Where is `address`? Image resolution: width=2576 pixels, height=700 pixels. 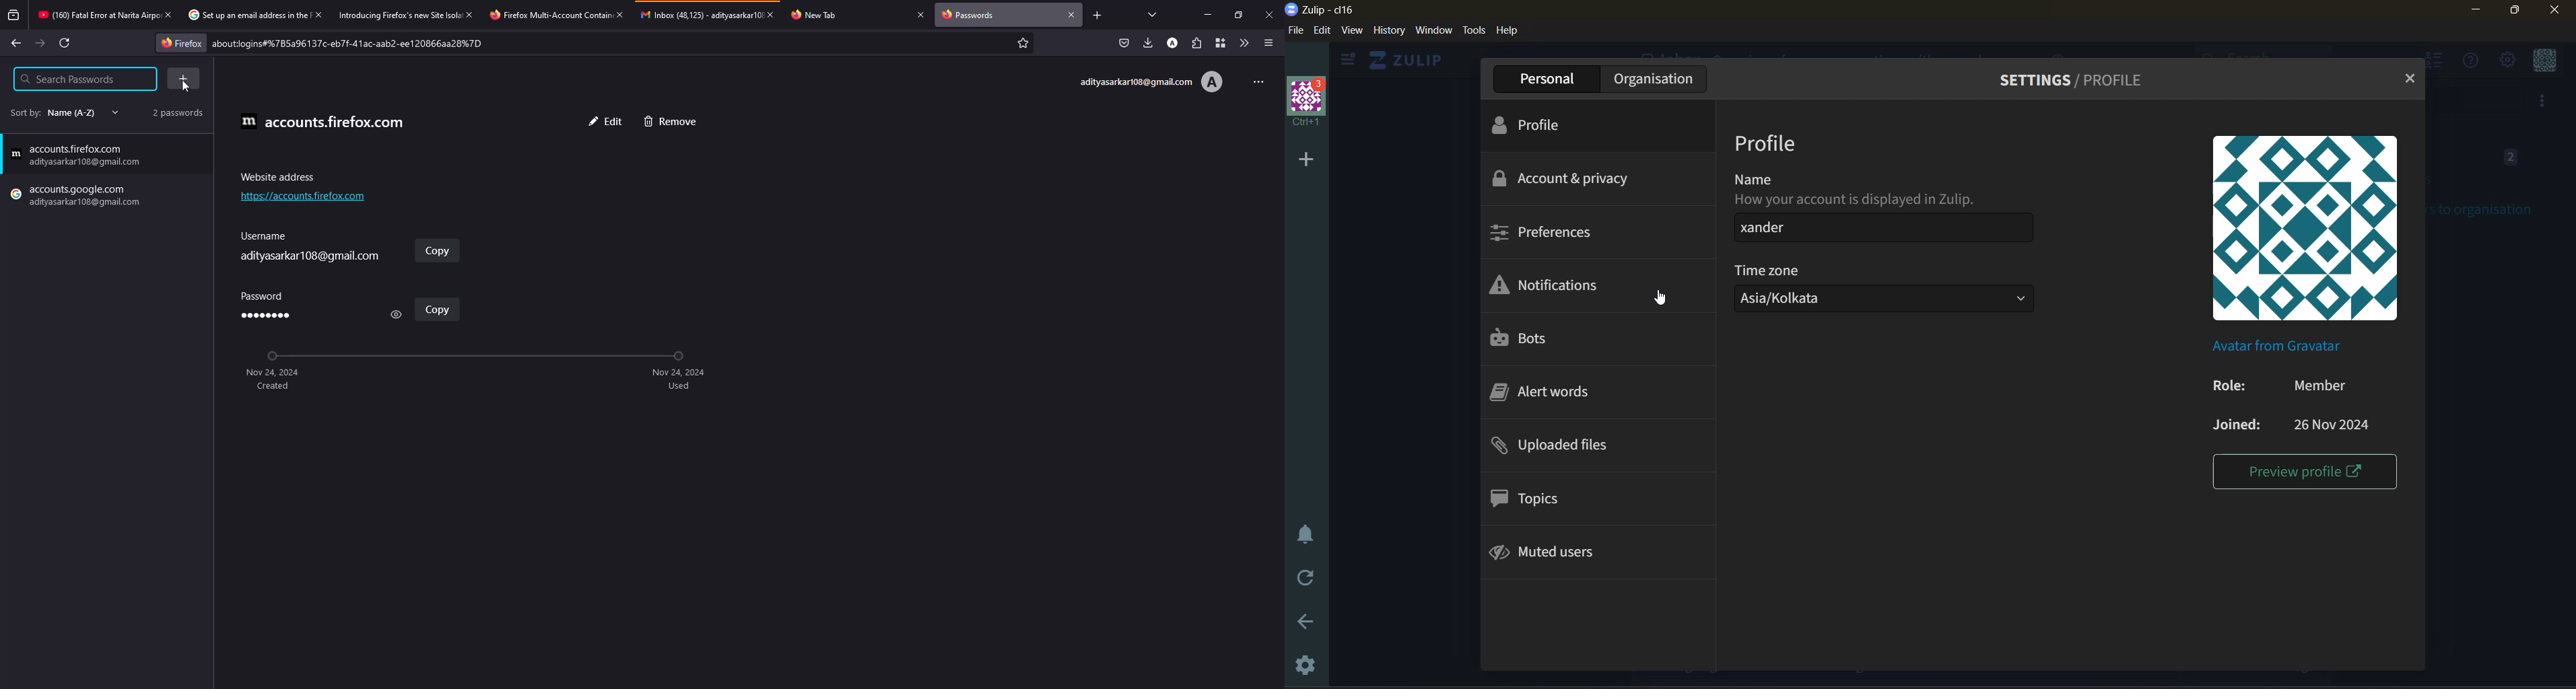
address is located at coordinates (273, 177).